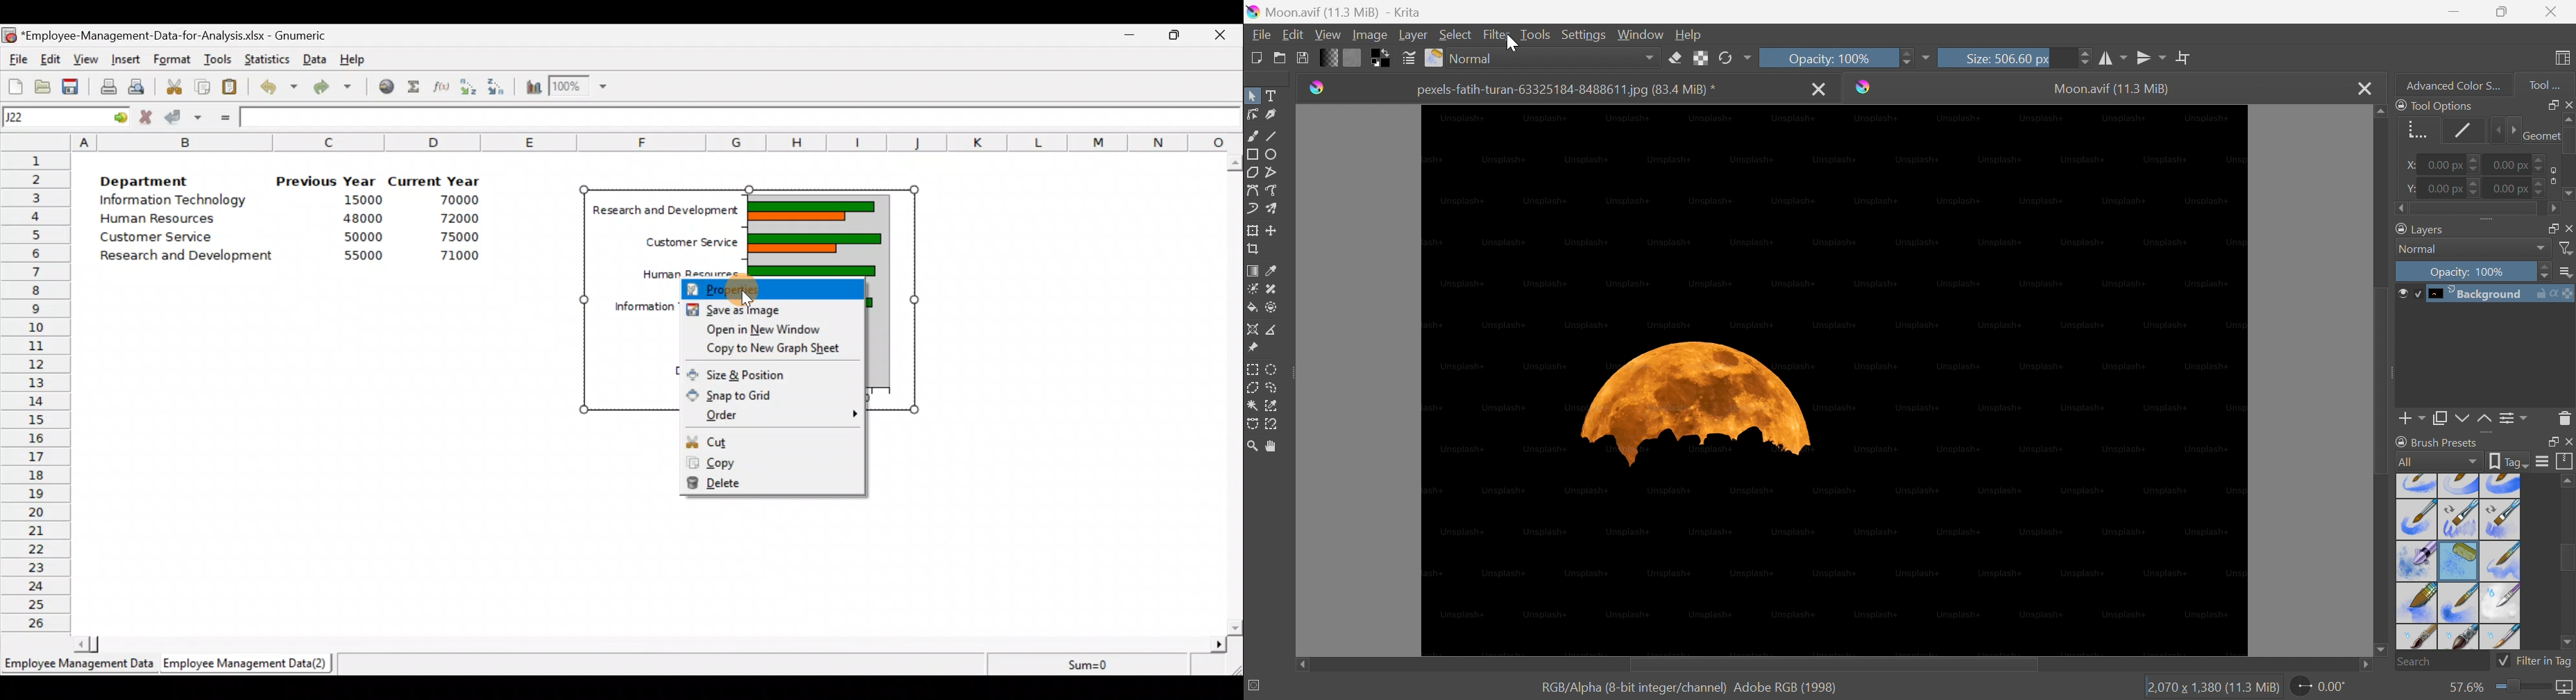 The image size is (2576, 700). I want to click on Sum into the current cell, so click(415, 90).